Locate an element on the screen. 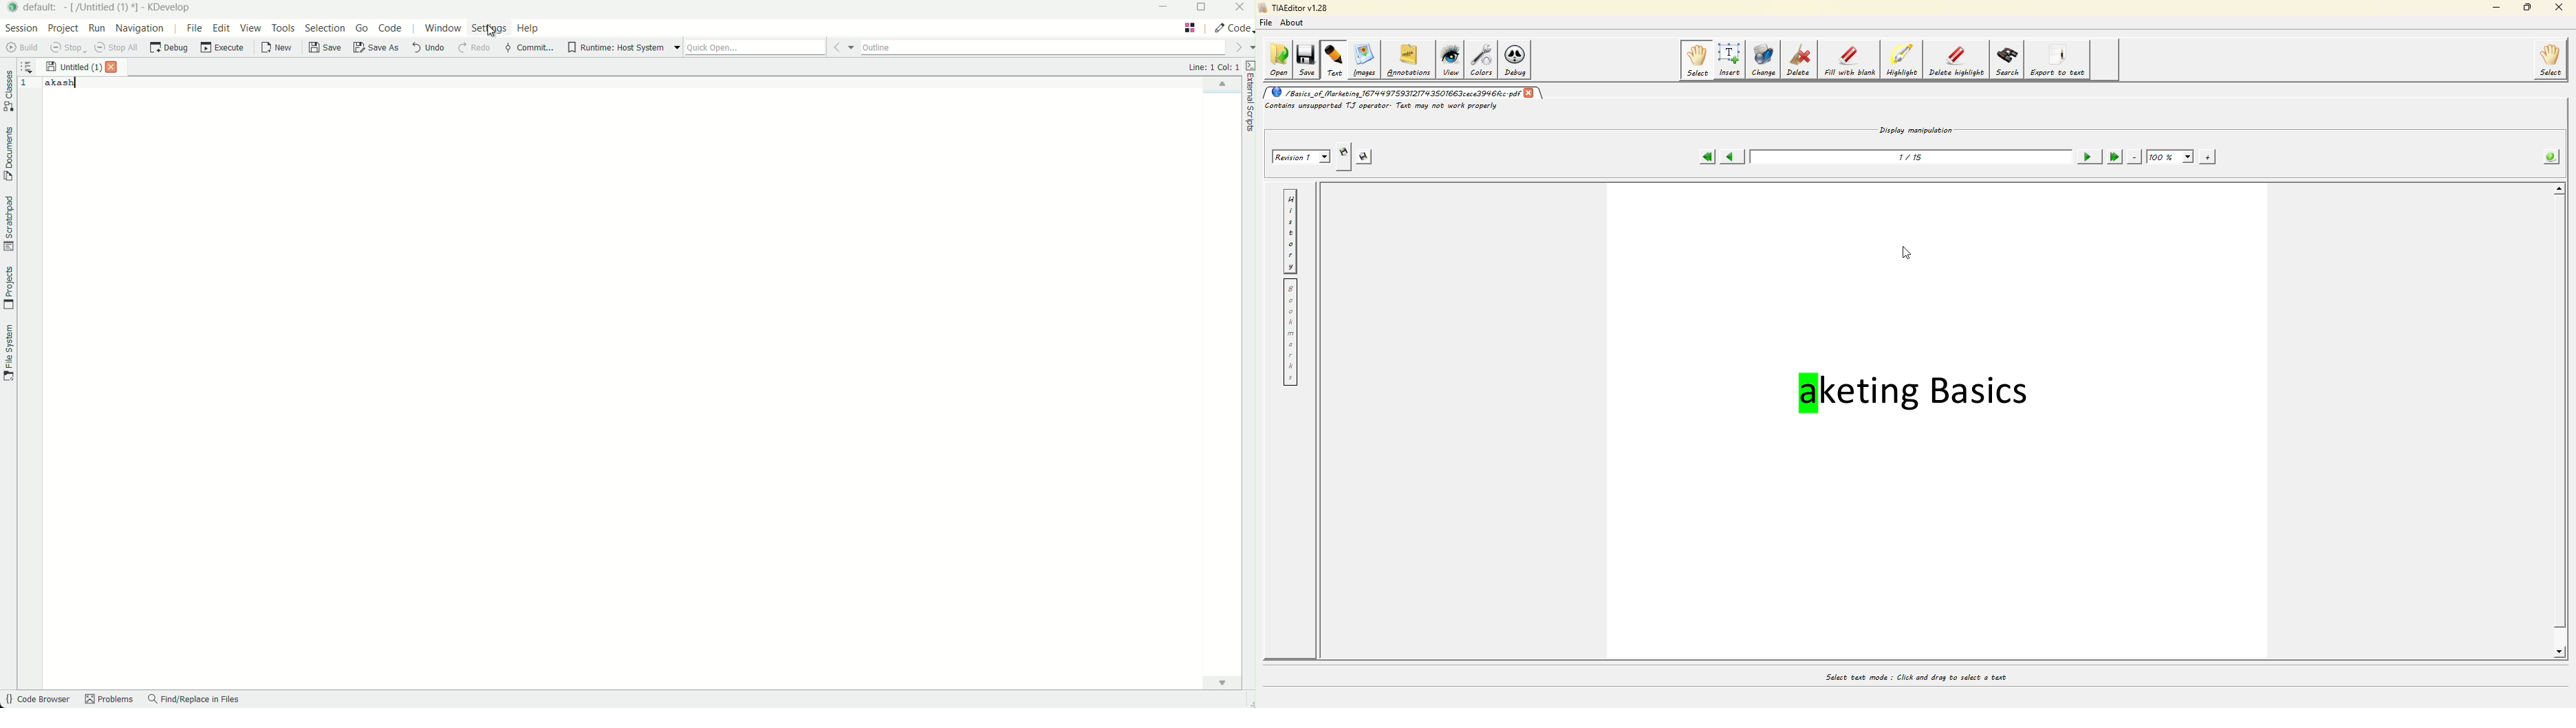  fill with blank is located at coordinates (1848, 60).